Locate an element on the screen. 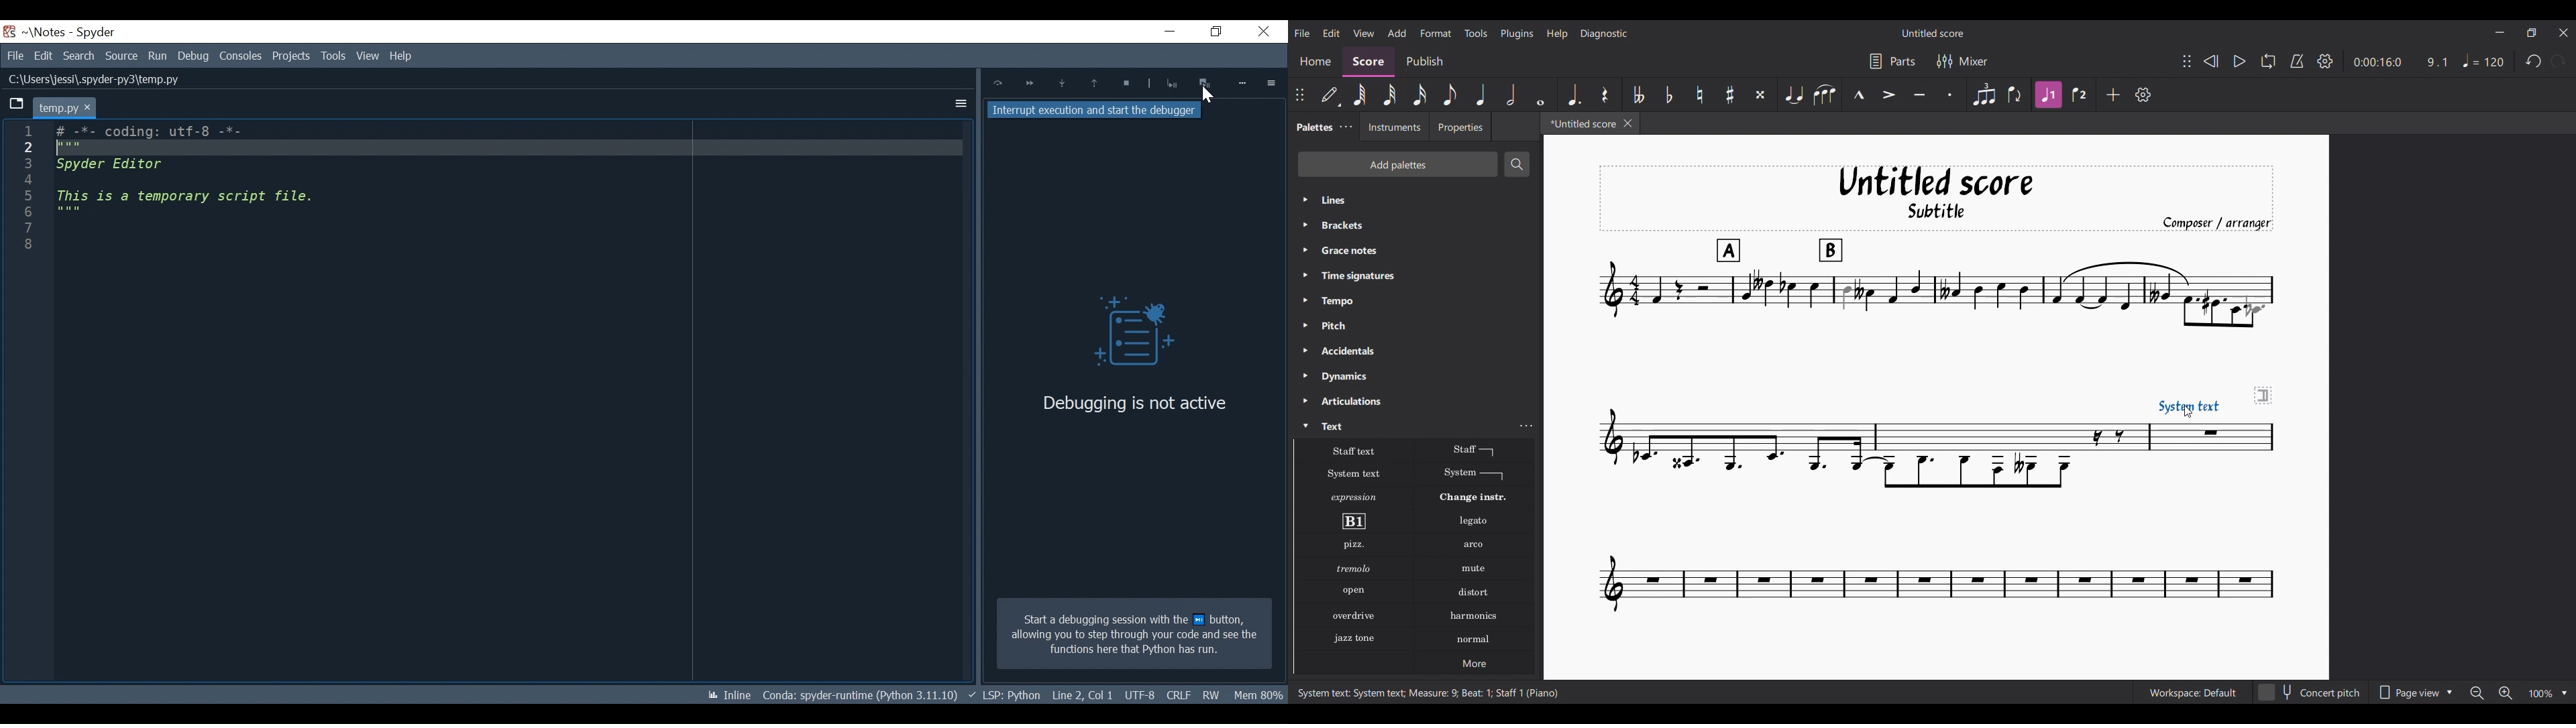  Dynamics is located at coordinates (1415, 377).